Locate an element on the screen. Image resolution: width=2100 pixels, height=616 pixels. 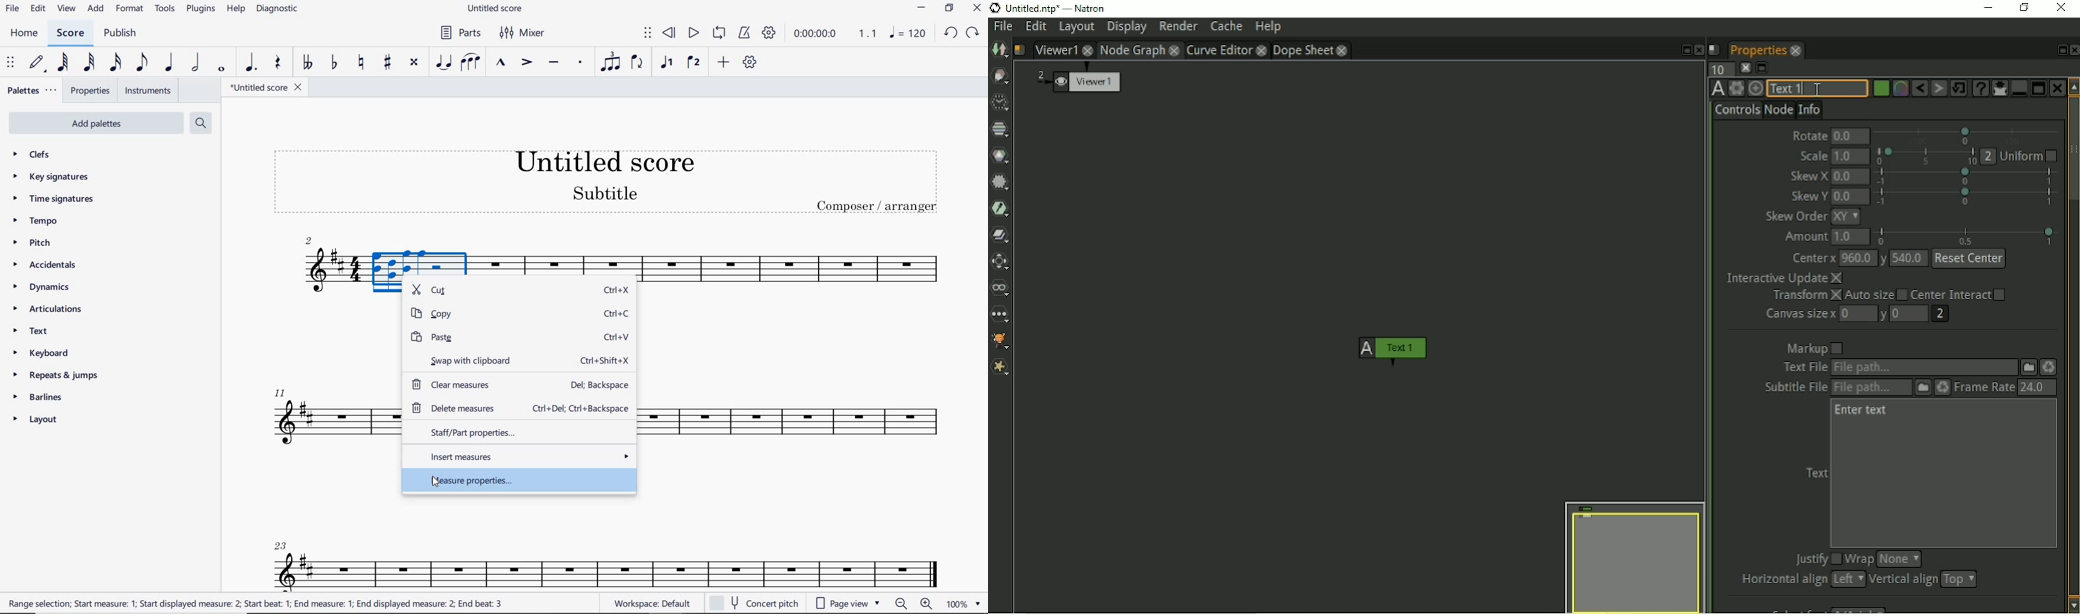
TOGGLE DOUBLE-SHARP is located at coordinates (413, 62).